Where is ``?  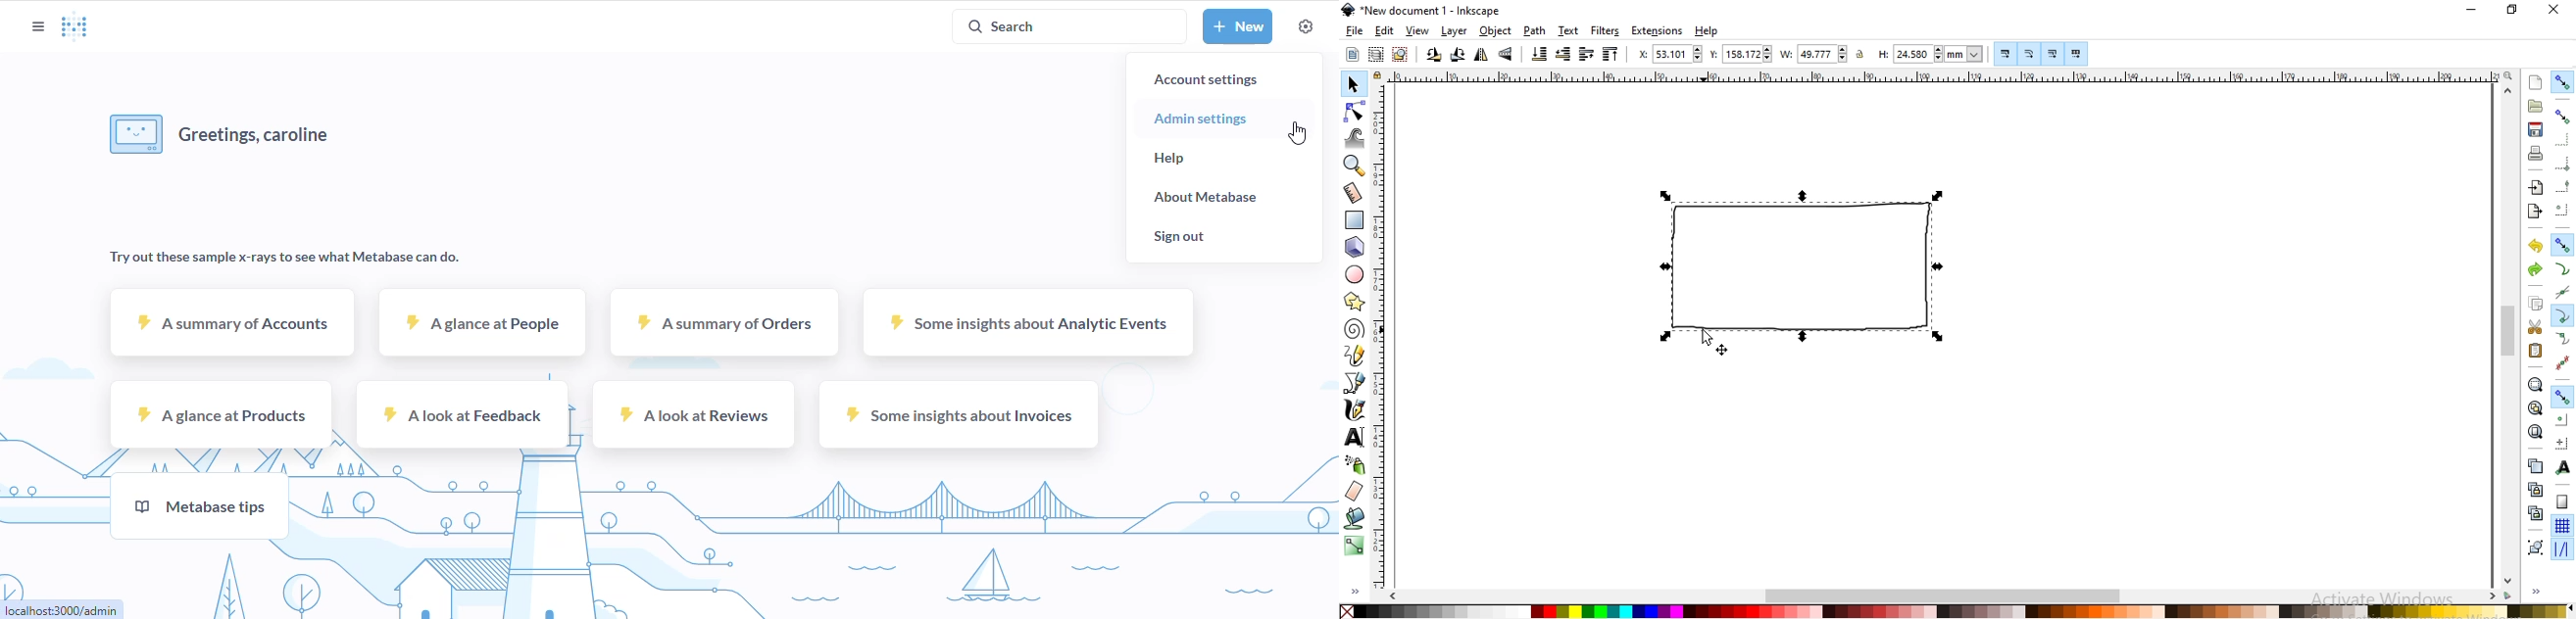  is located at coordinates (2563, 363).